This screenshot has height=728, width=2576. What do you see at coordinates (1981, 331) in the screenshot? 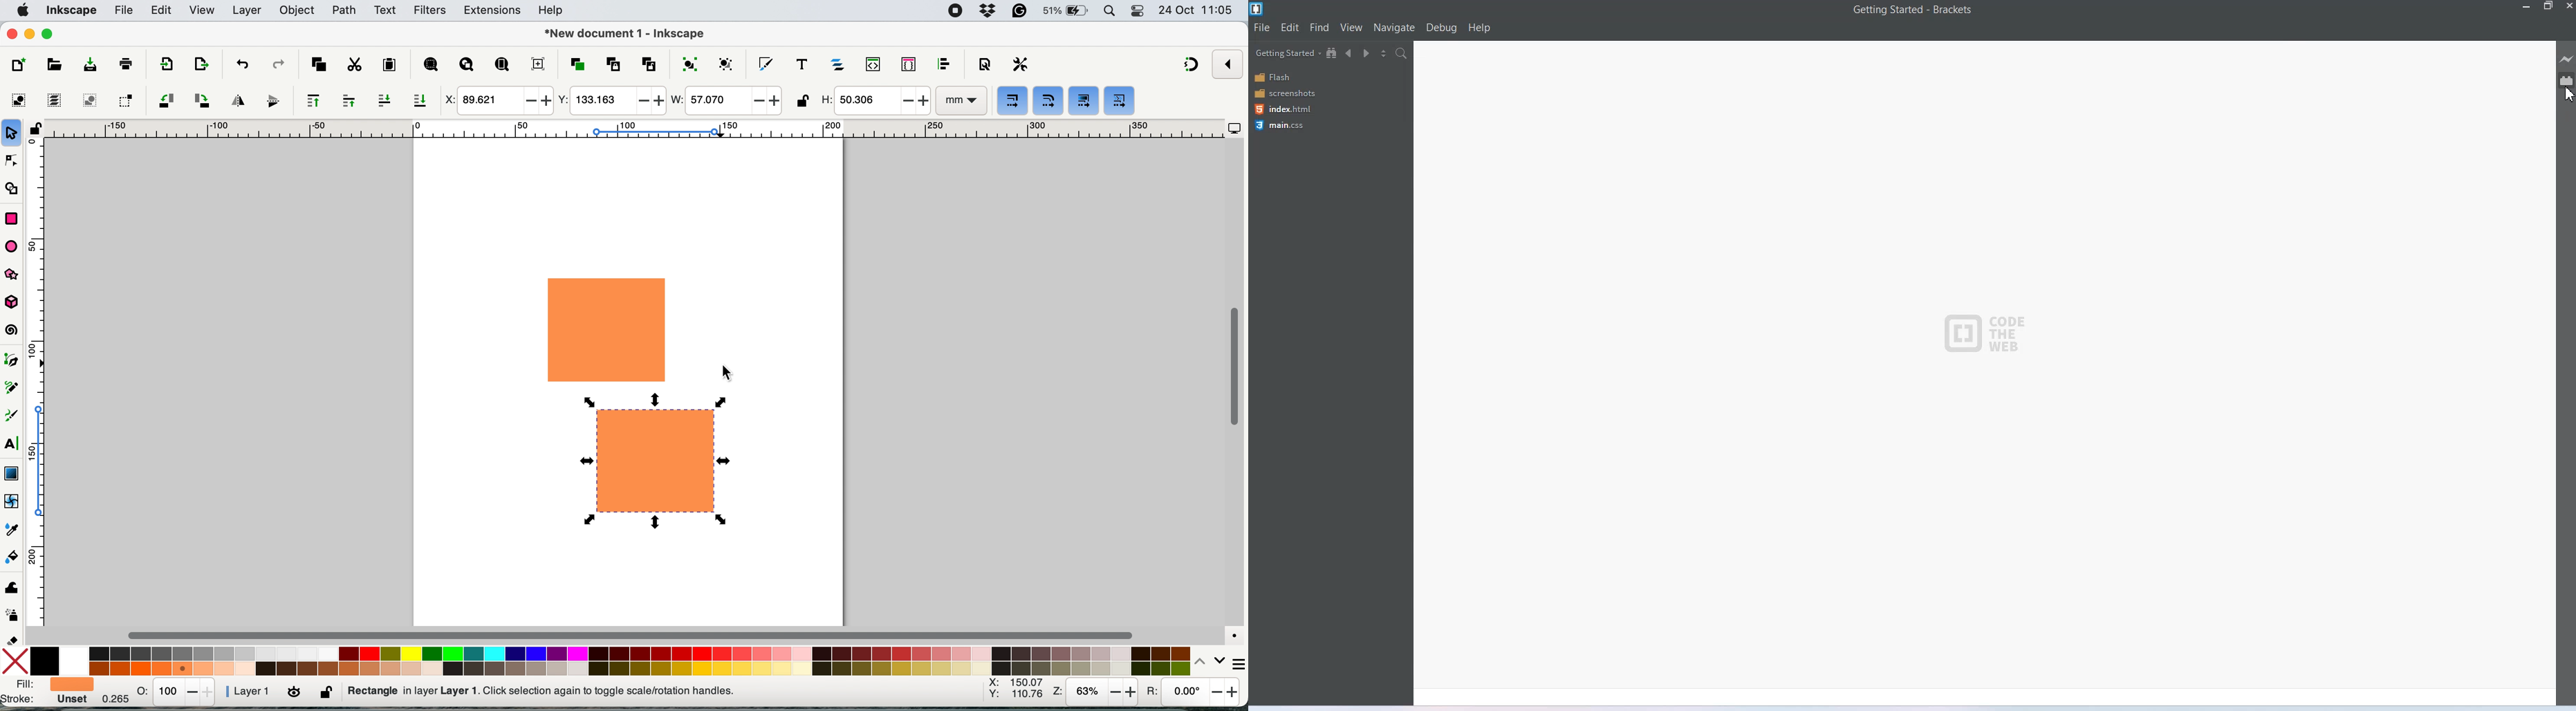
I see `CODE THE WEB` at bounding box center [1981, 331].